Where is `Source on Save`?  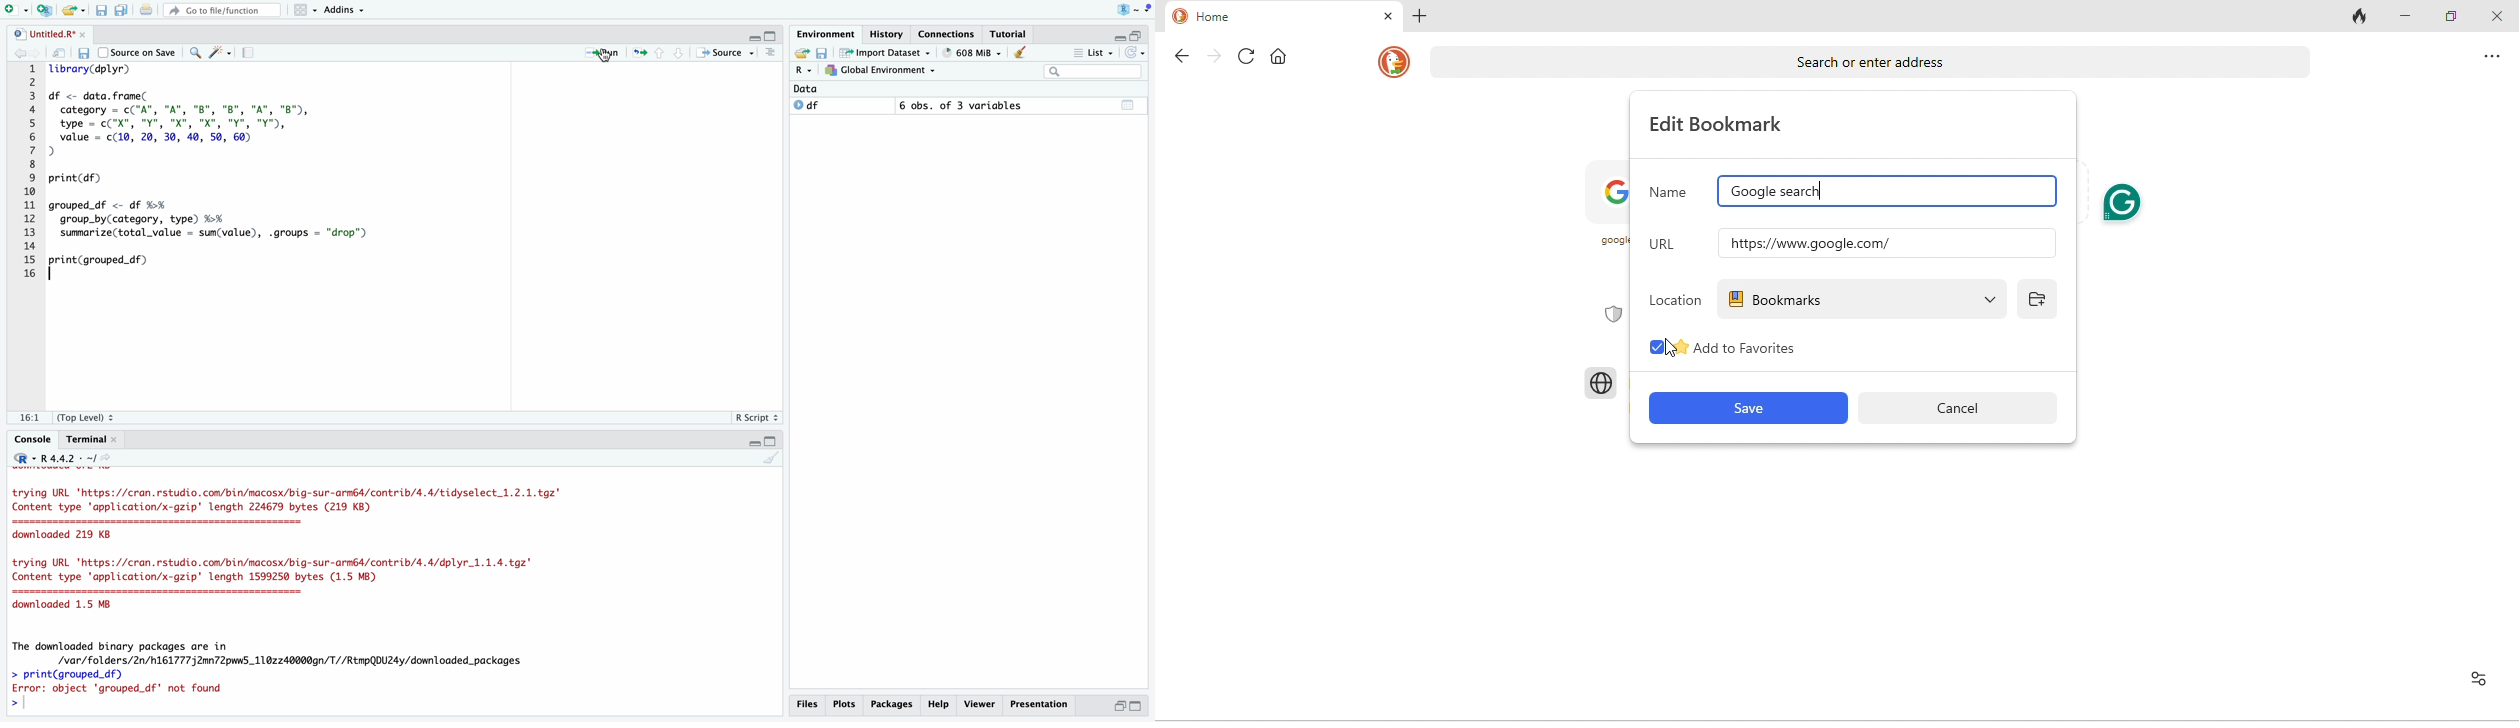
Source on Save is located at coordinates (136, 52).